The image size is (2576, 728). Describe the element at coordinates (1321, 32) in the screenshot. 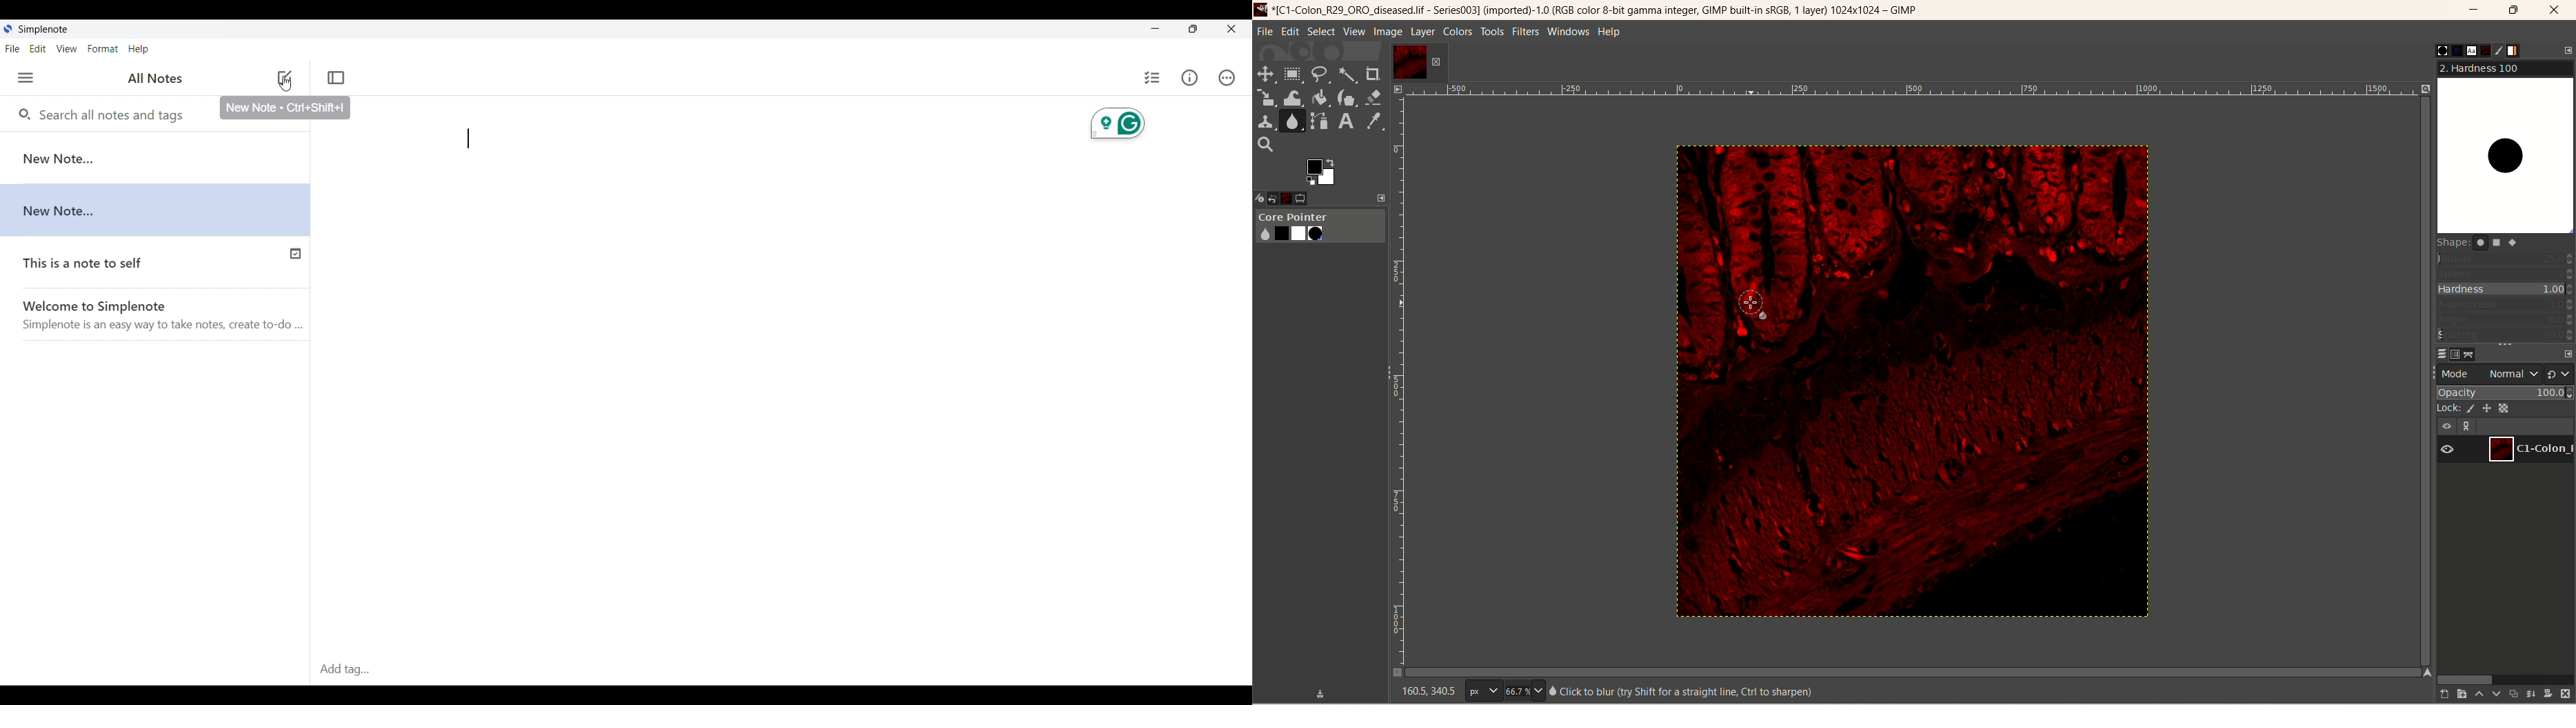

I see `select` at that location.